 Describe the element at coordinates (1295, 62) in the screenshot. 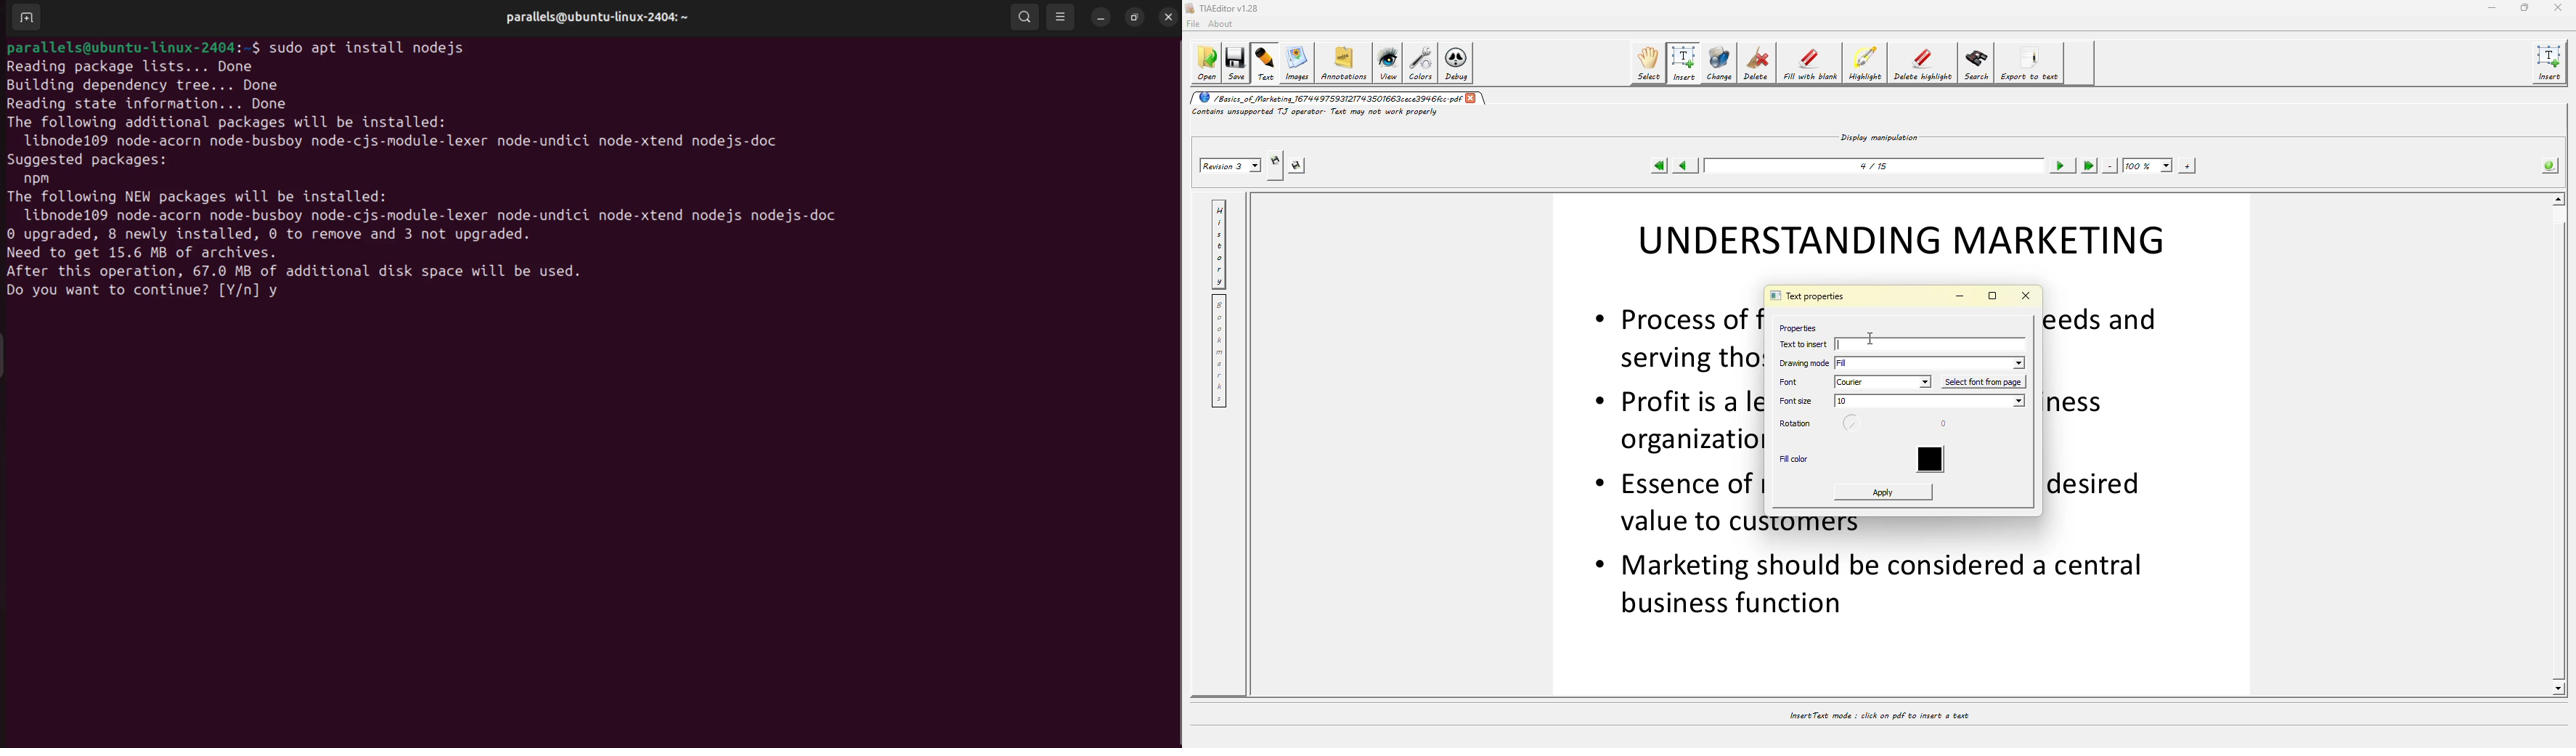

I see `images` at that location.